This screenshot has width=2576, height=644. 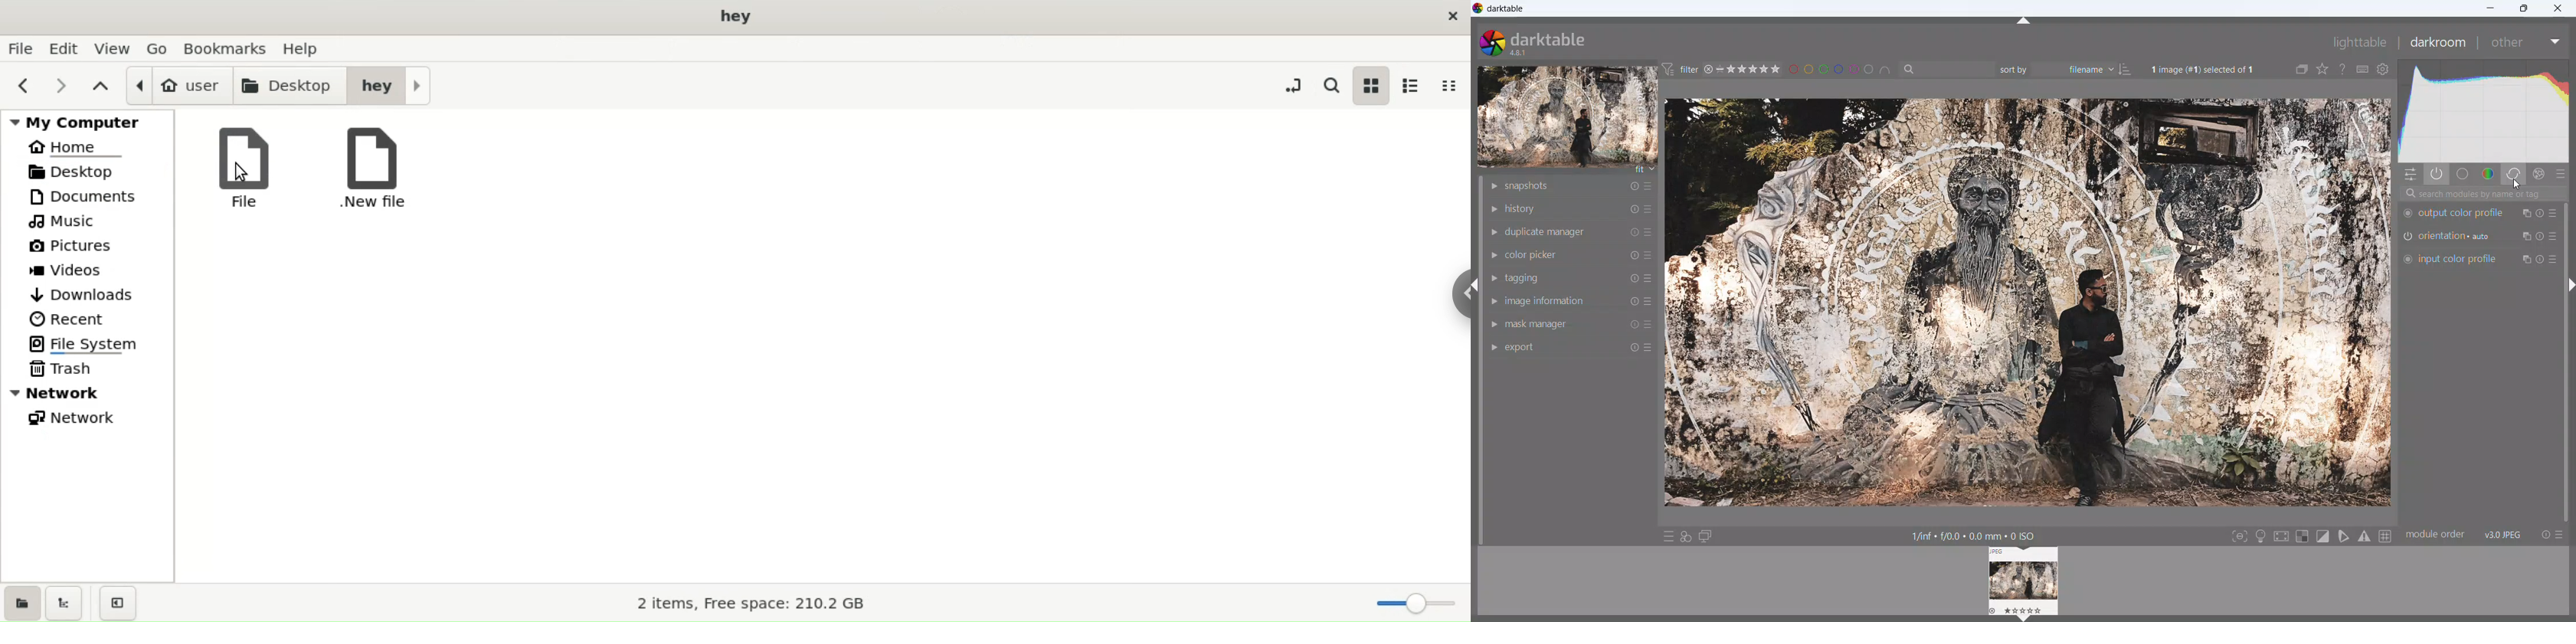 What do you see at coordinates (2572, 283) in the screenshot?
I see `hide panel` at bounding box center [2572, 283].